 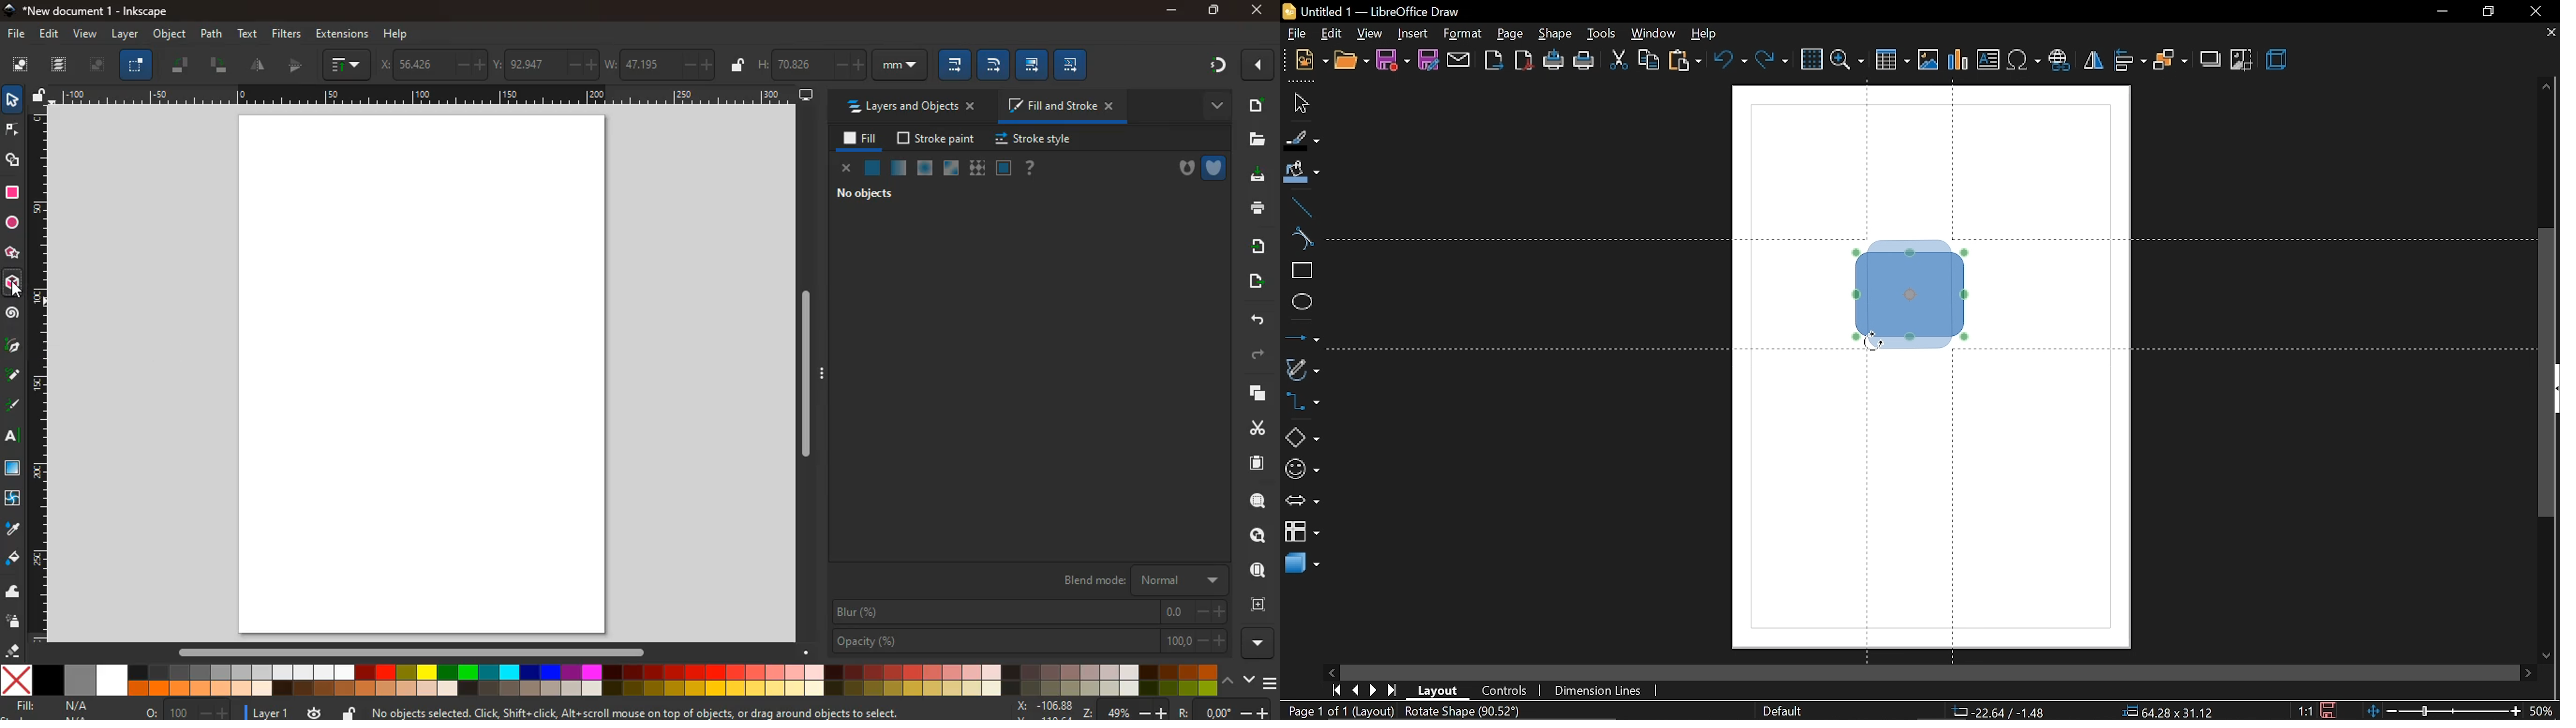 What do you see at coordinates (284, 34) in the screenshot?
I see `filters` at bounding box center [284, 34].